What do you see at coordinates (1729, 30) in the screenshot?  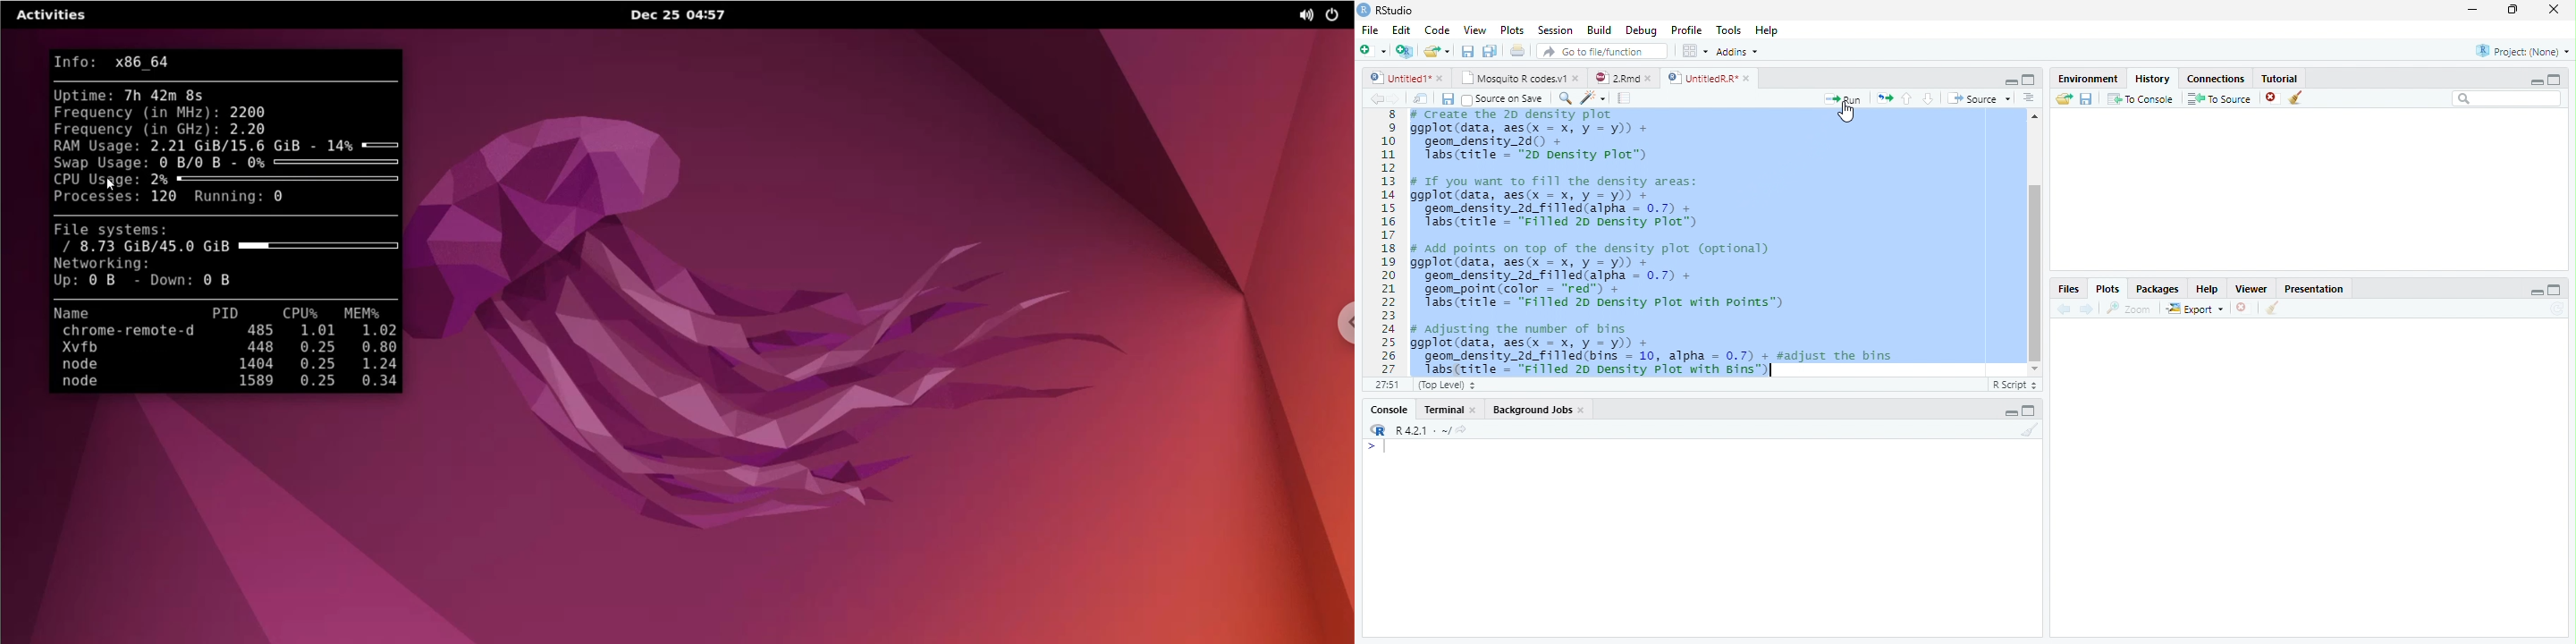 I see `Tools` at bounding box center [1729, 30].